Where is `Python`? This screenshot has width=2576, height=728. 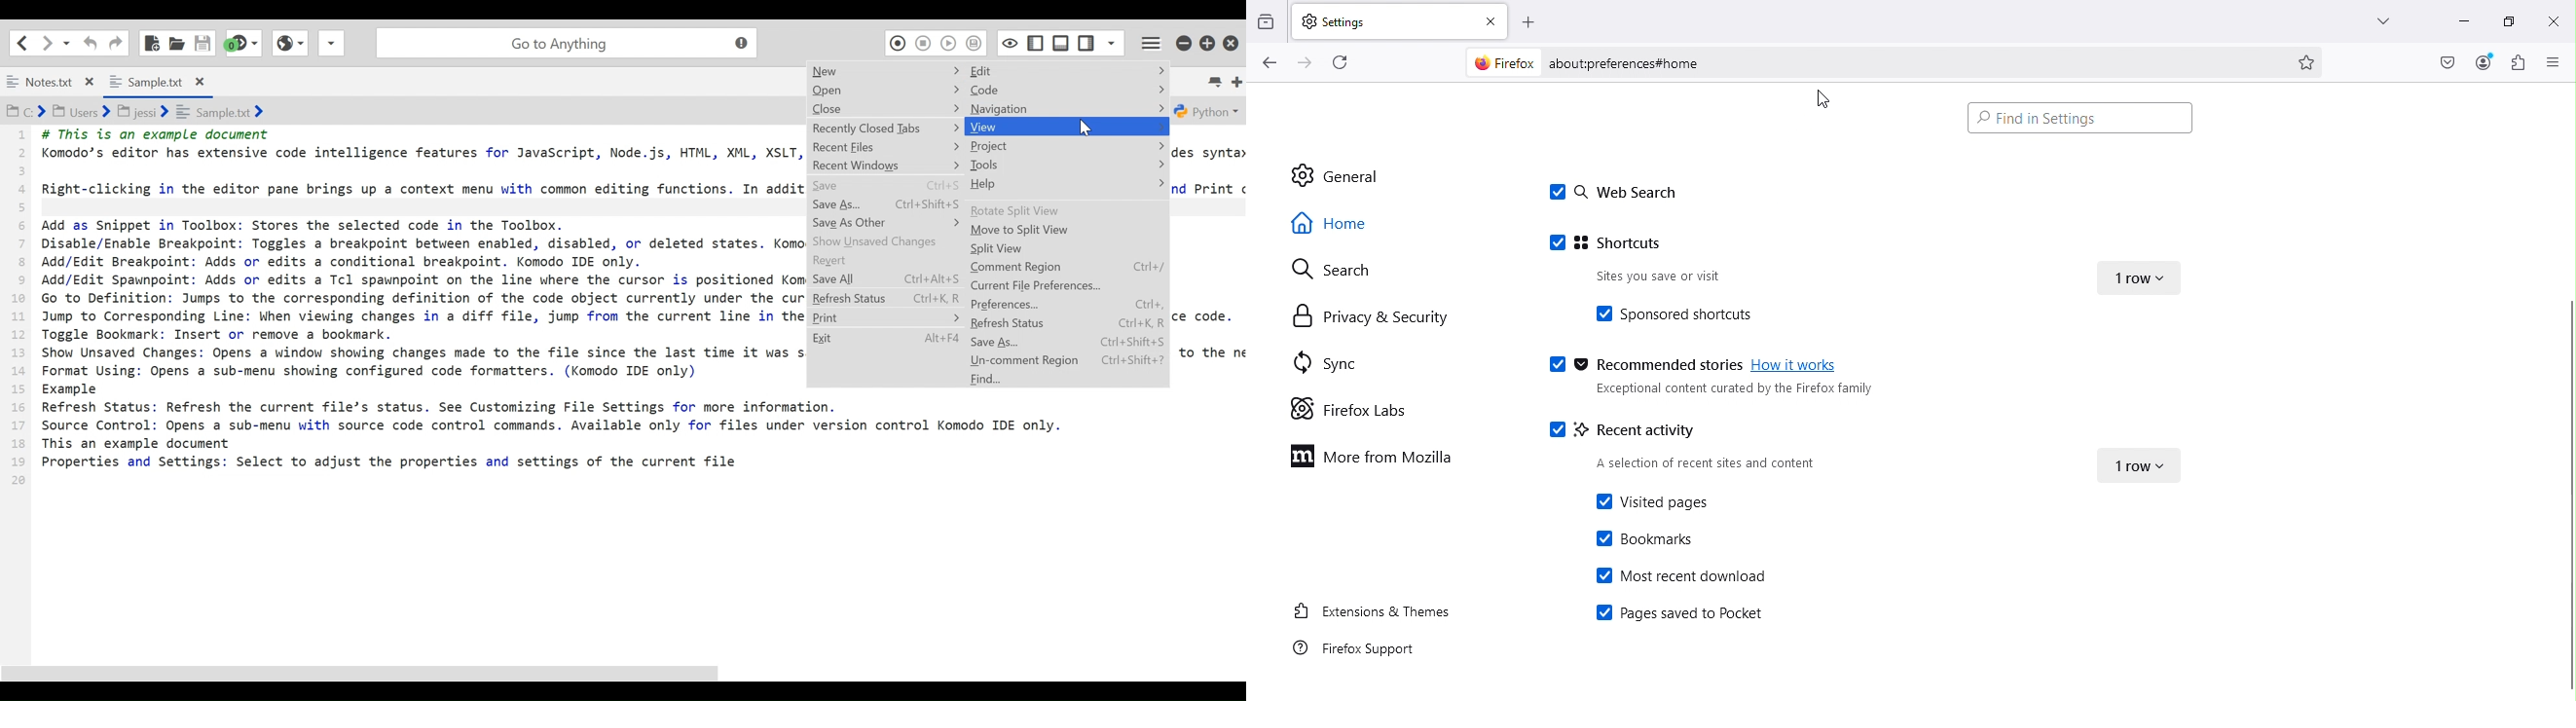 Python is located at coordinates (1208, 111).